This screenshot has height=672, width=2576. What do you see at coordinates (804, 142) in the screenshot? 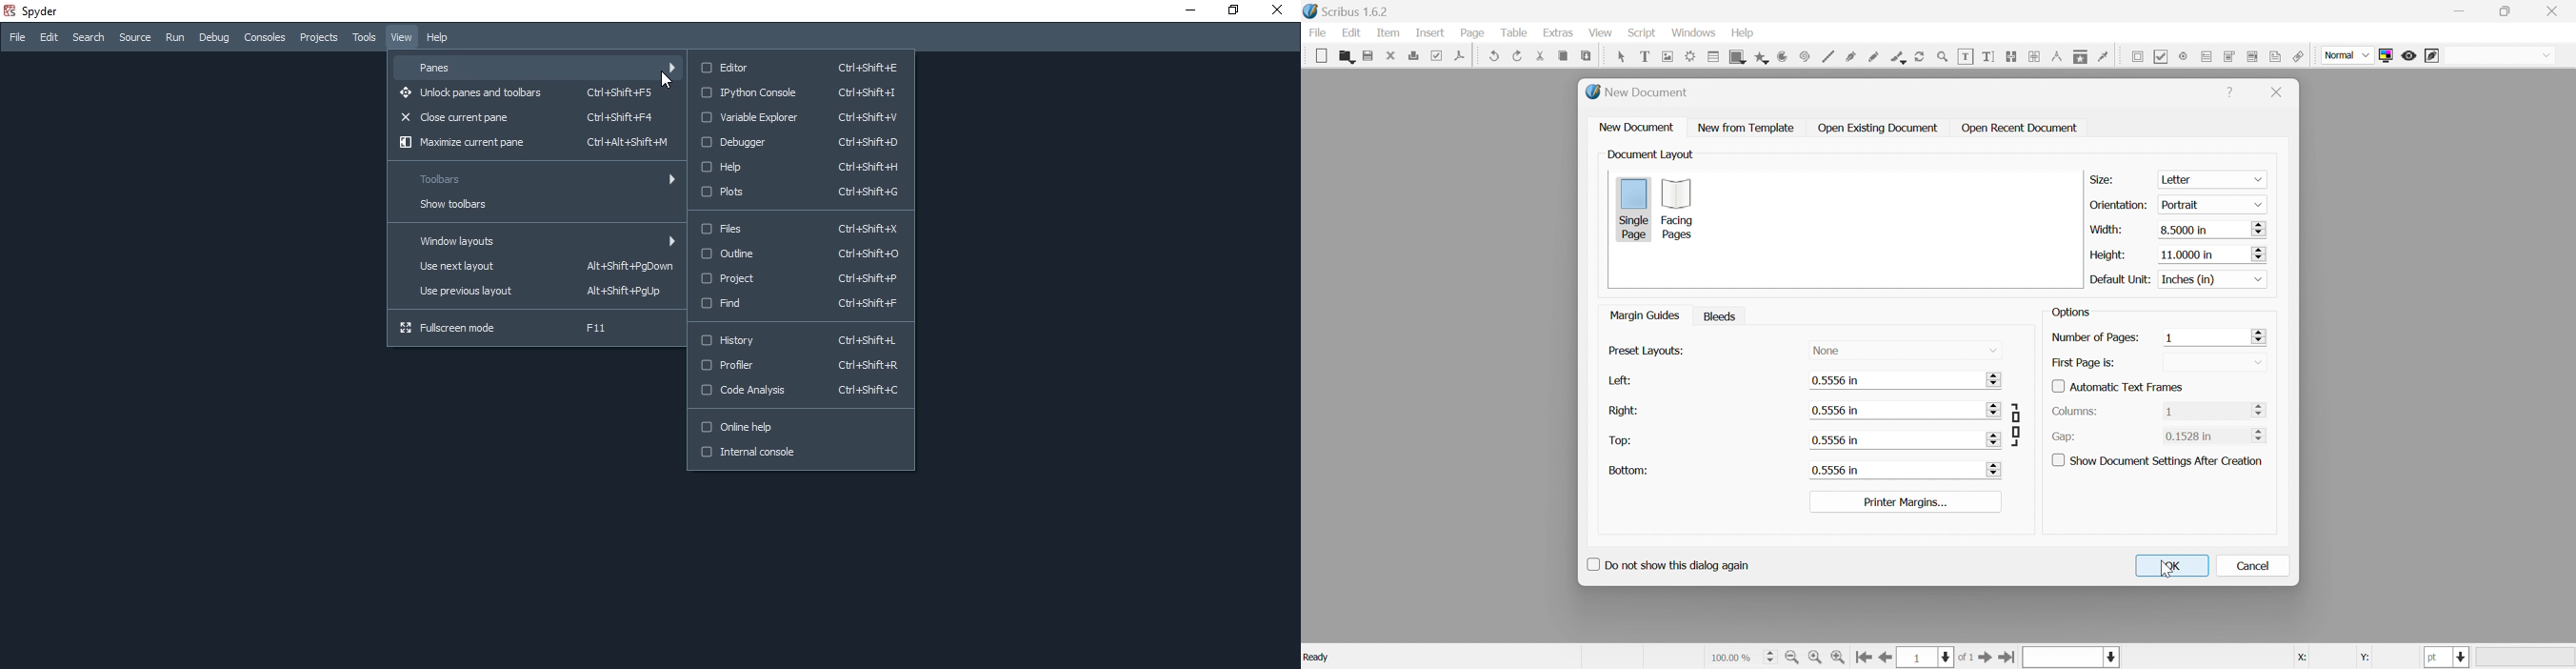
I see `Debugger` at bounding box center [804, 142].